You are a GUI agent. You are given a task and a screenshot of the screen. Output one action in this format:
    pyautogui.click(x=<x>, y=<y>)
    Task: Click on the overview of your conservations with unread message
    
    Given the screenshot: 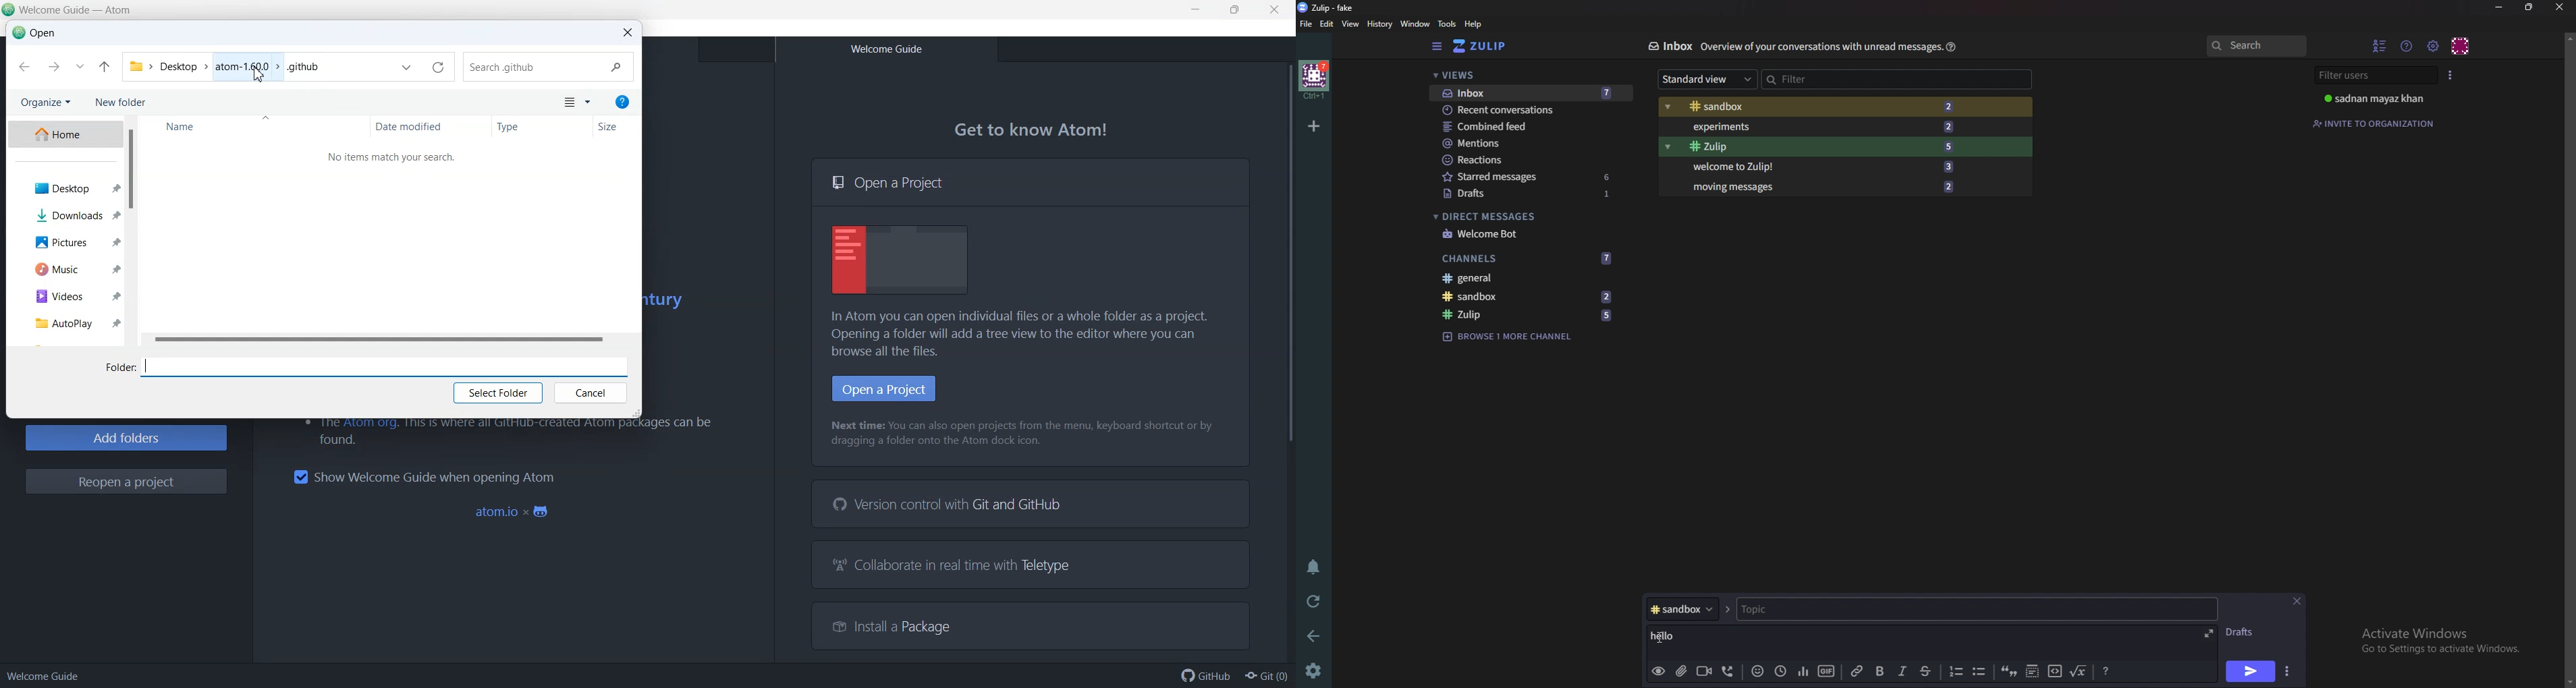 What is the action you would take?
    pyautogui.click(x=1820, y=48)
    